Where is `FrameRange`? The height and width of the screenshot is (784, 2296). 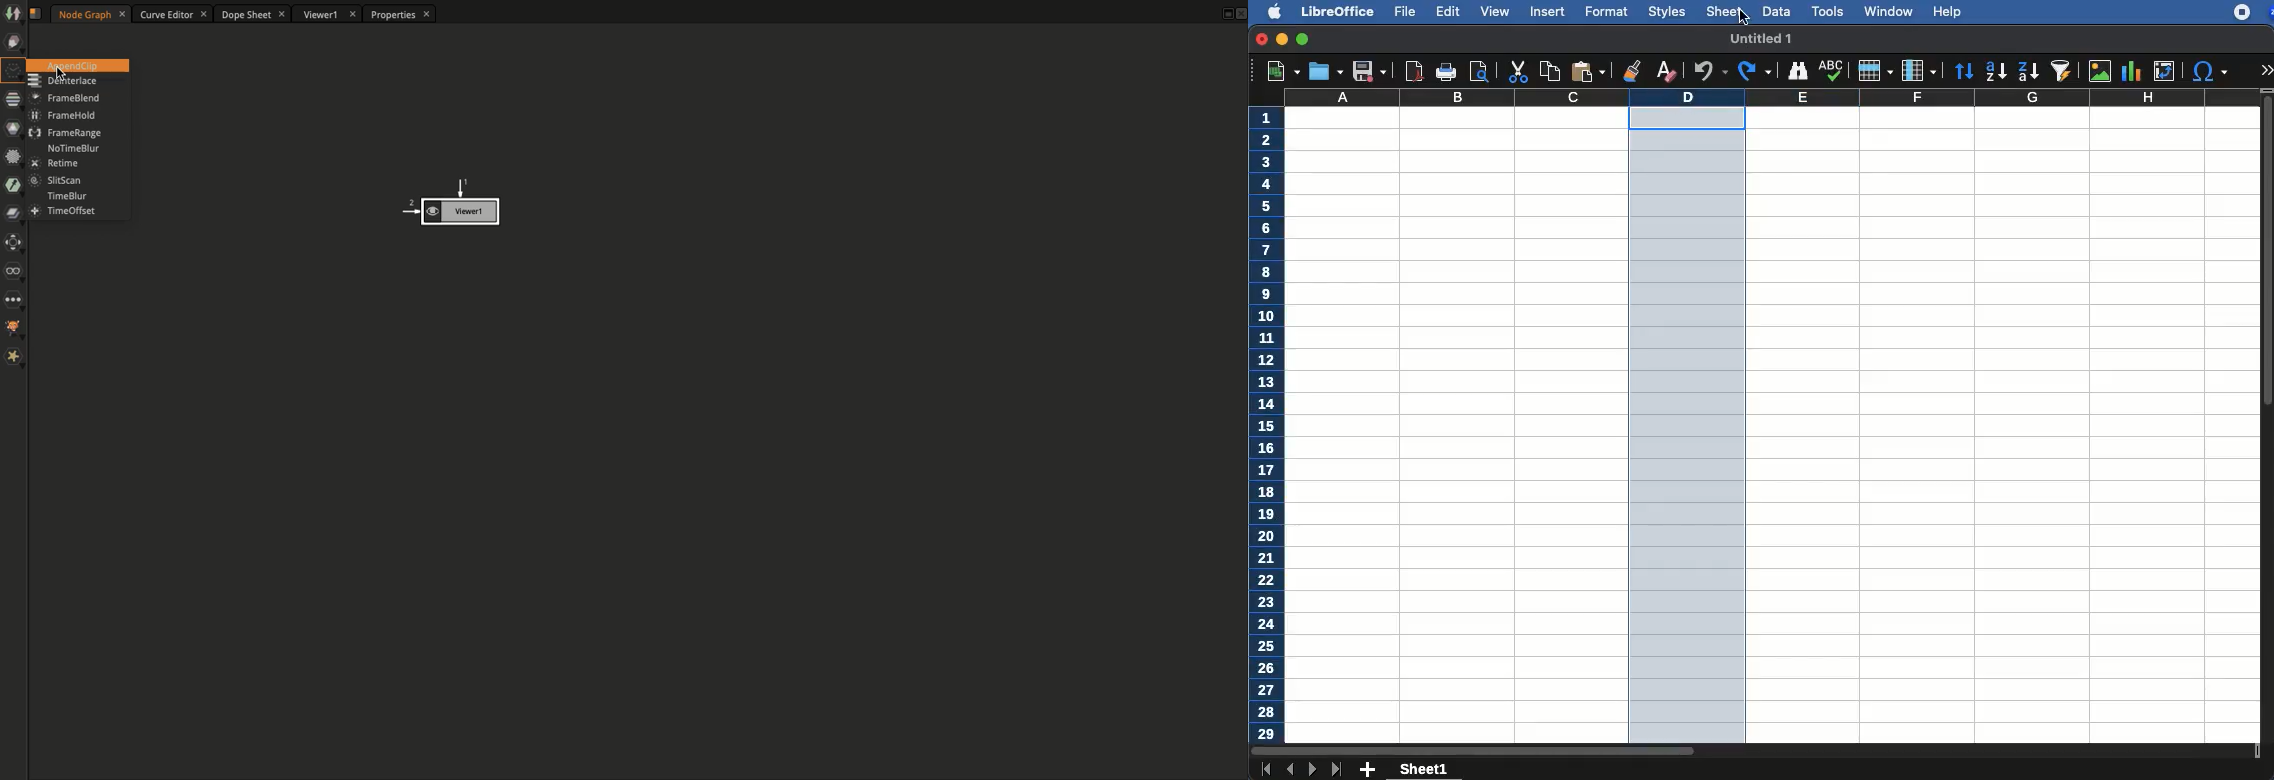
FrameRange is located at coordinates (66, 131).